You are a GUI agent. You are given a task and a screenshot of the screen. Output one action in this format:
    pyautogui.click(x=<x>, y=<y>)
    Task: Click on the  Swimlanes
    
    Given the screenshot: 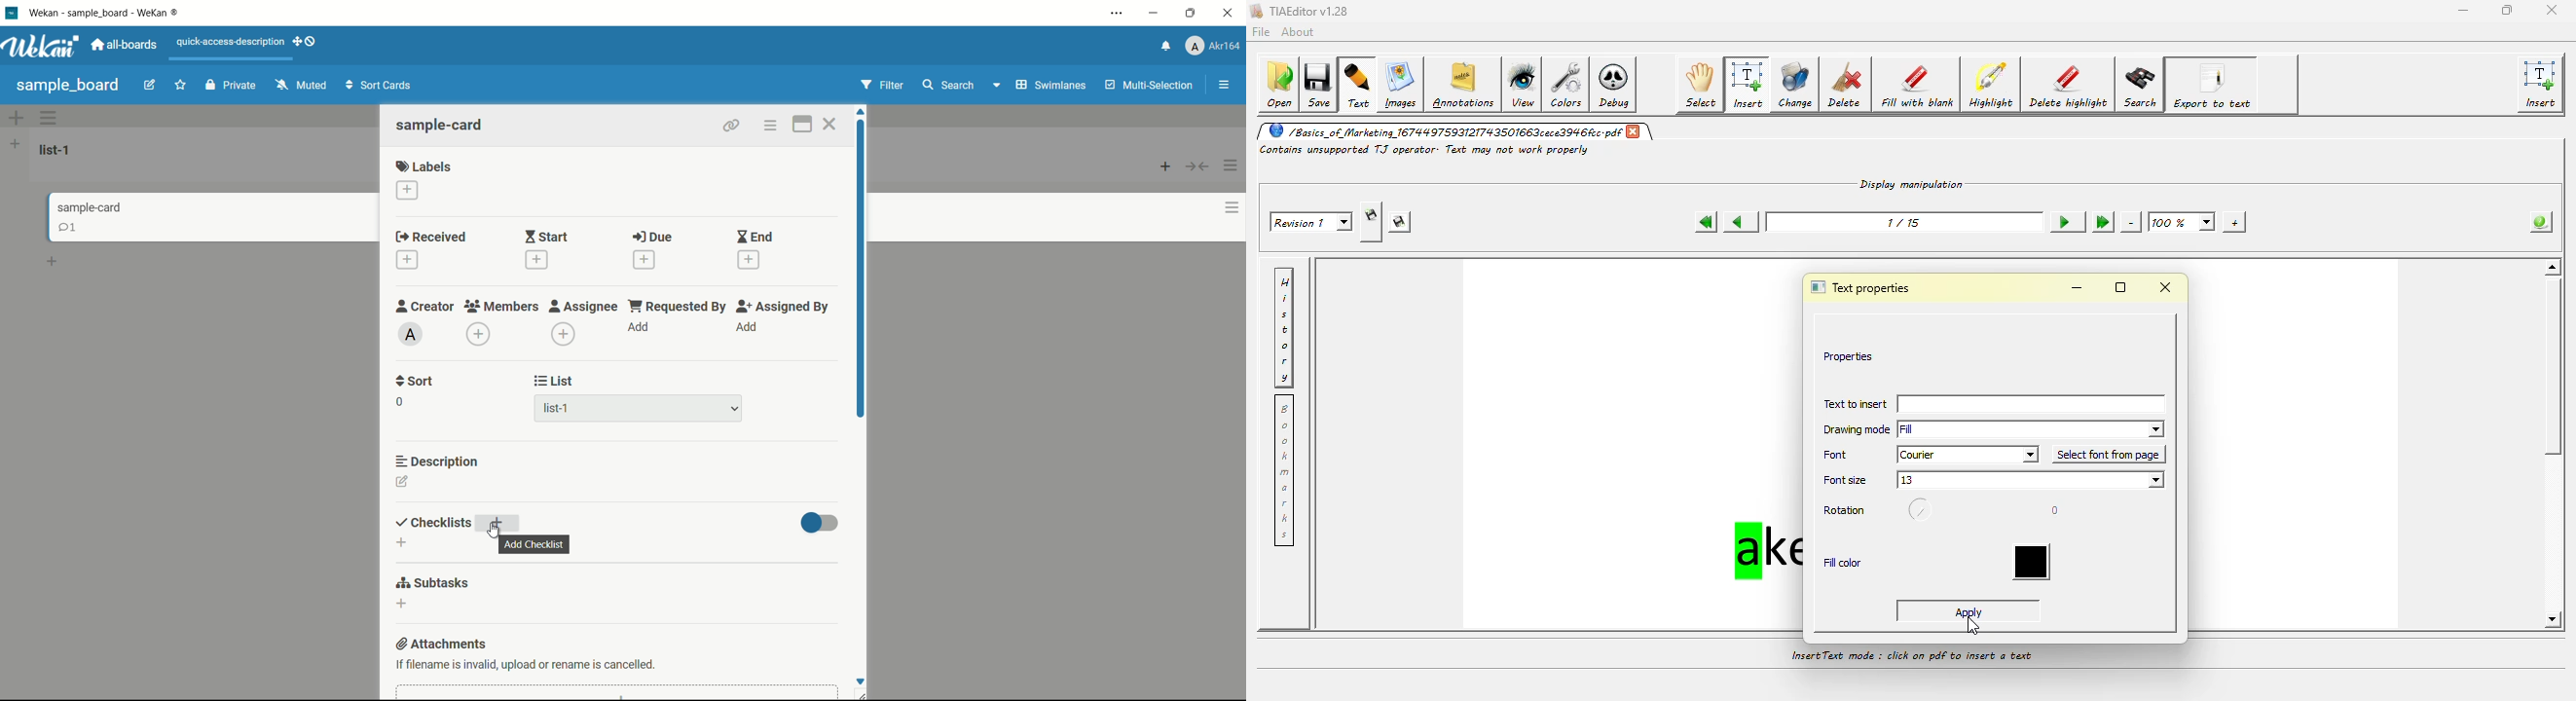 What is the action you would take?
    pyautogui.click(x=1037, y=85)
    